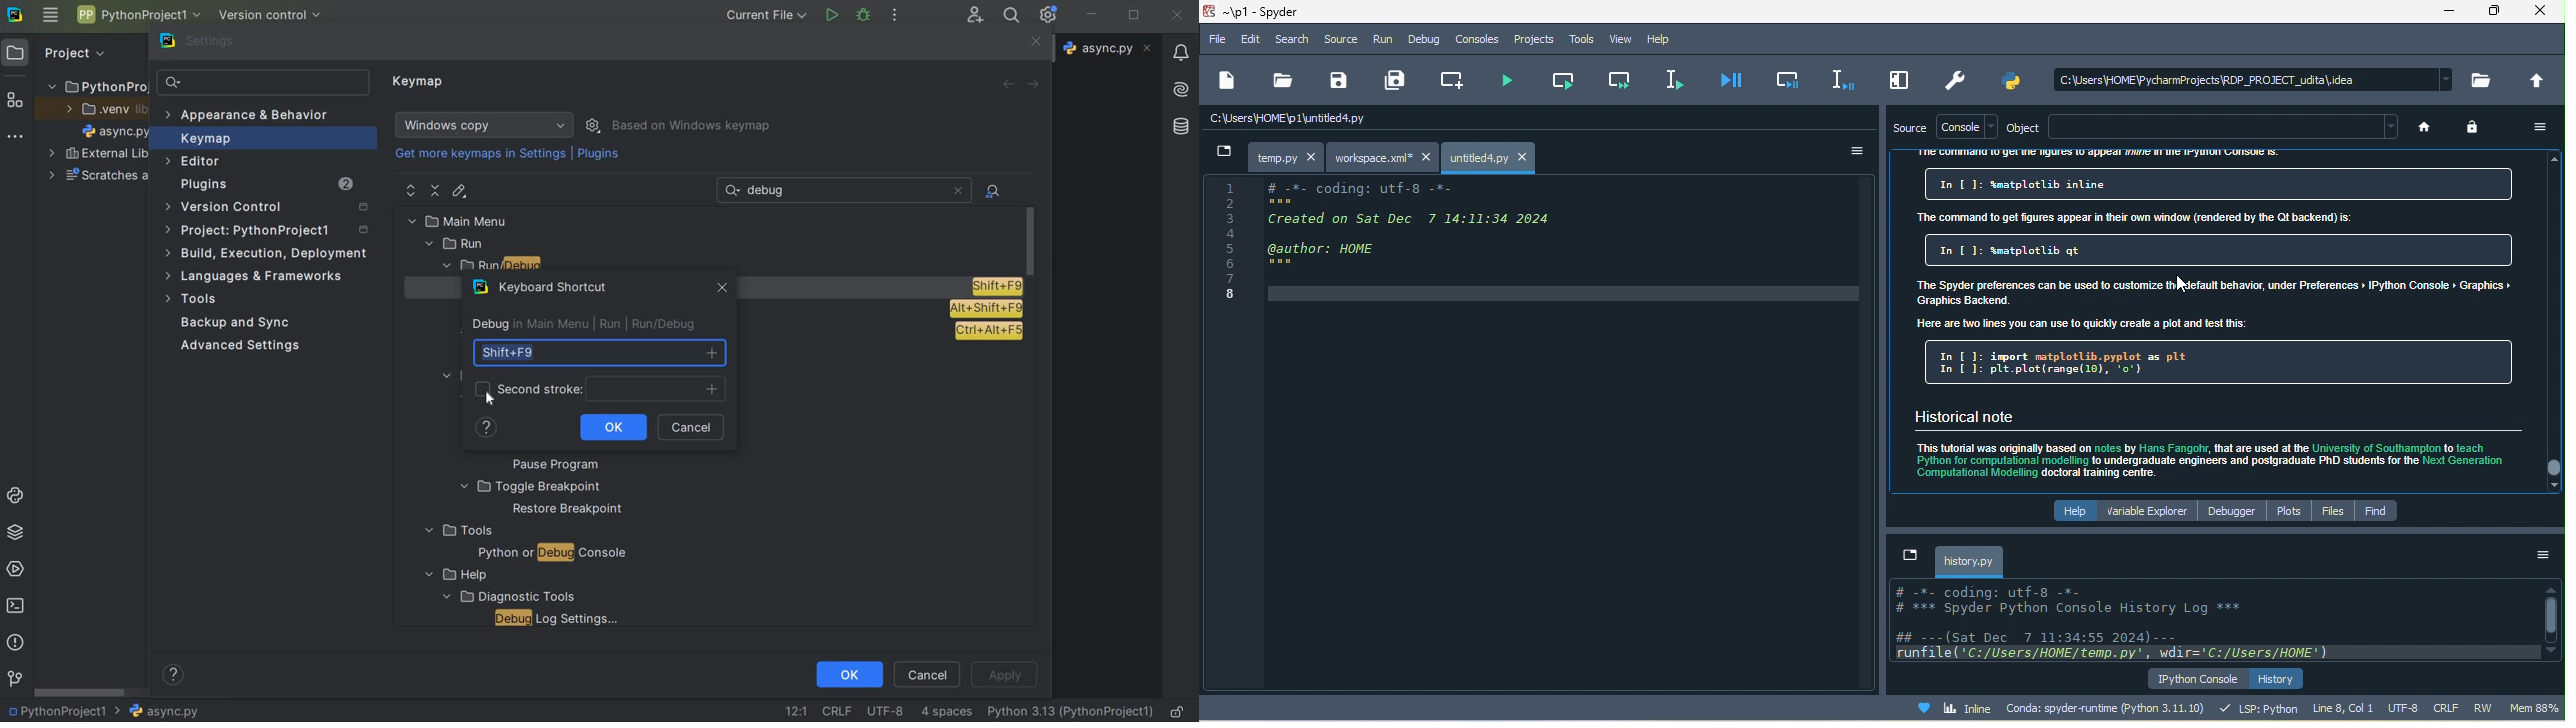 The width and height of the screenshot is (2576, 728). I want to click on debug selection, so click(1838, 78).